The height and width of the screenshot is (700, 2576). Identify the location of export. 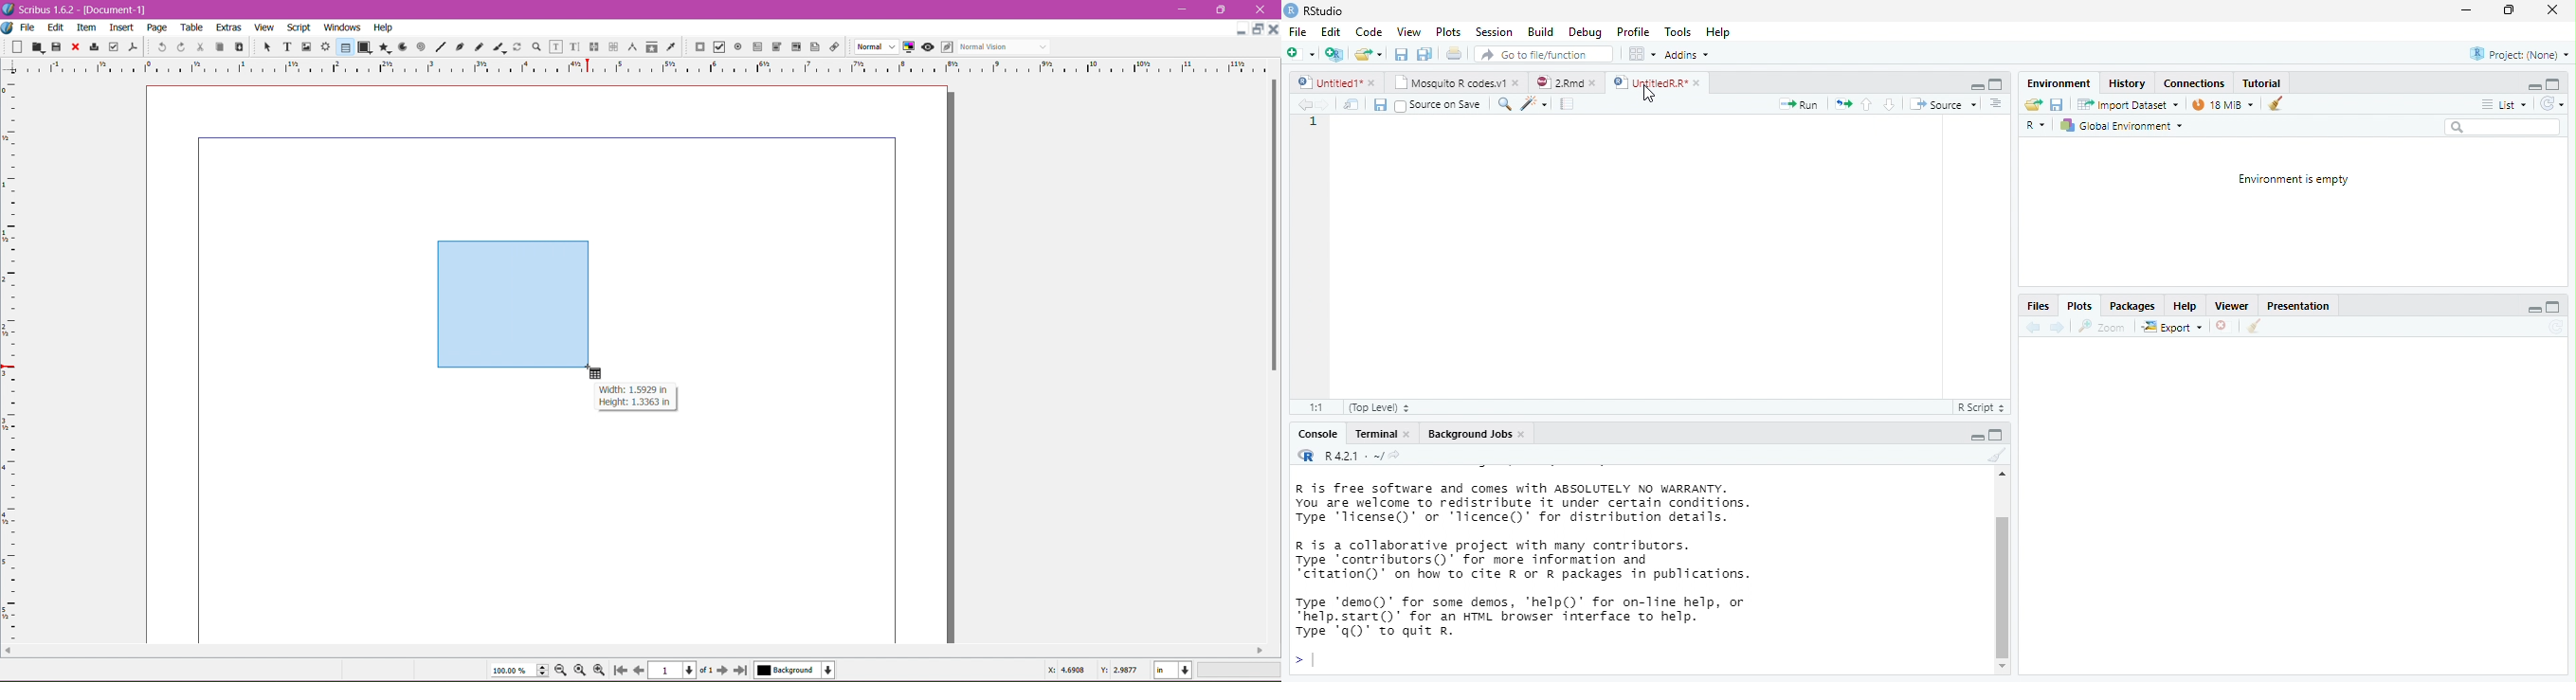
(2171, 328).